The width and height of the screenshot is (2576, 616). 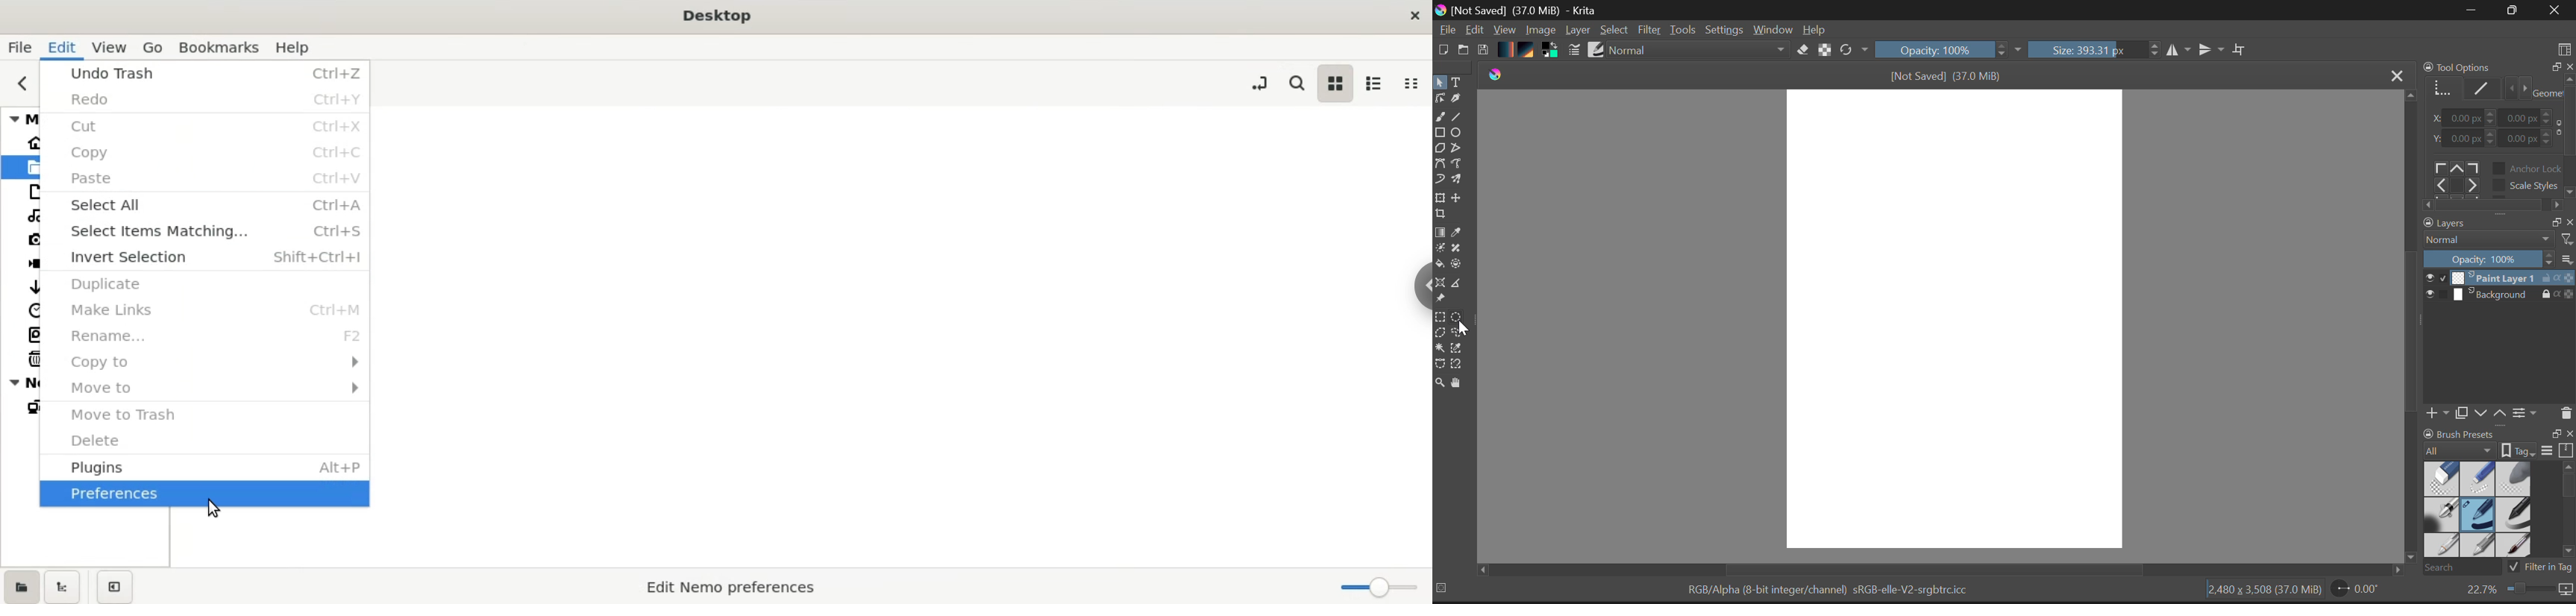 What do you see at coordinates (1461, 201) in the screenshot?
I see `Move Layer` at bounding box center [1461, 201].